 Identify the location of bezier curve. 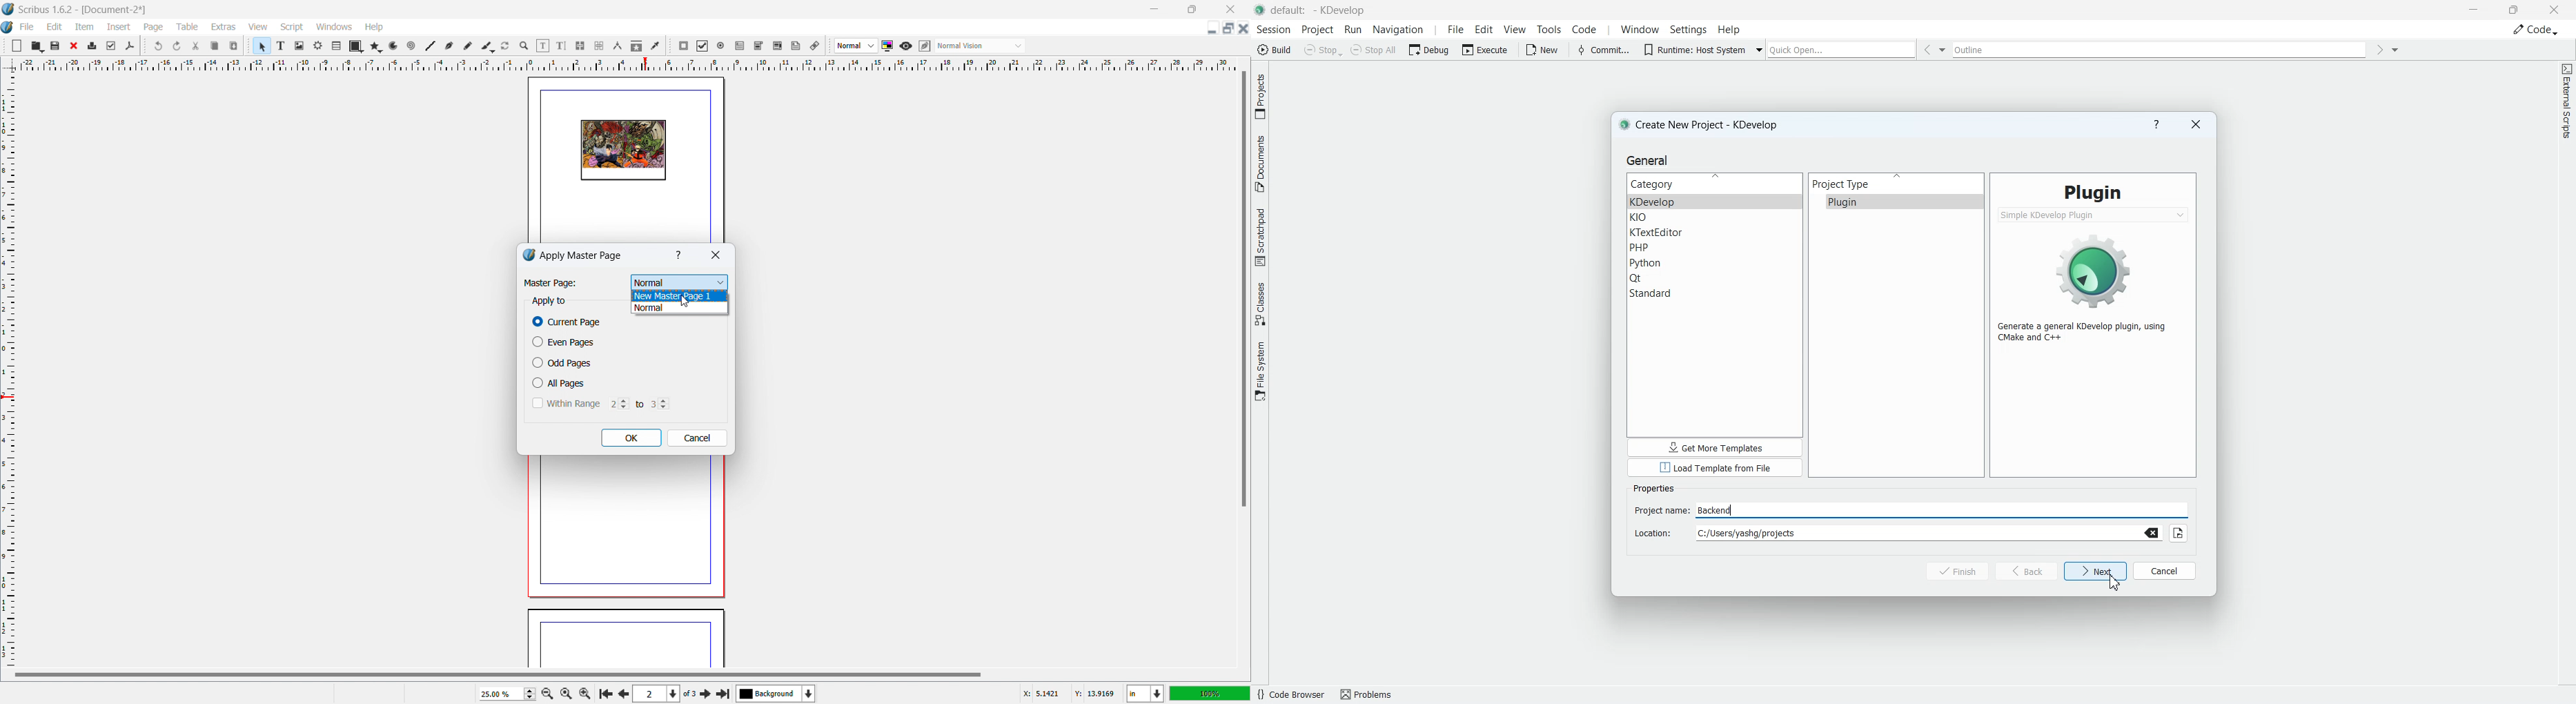
(449, 46).